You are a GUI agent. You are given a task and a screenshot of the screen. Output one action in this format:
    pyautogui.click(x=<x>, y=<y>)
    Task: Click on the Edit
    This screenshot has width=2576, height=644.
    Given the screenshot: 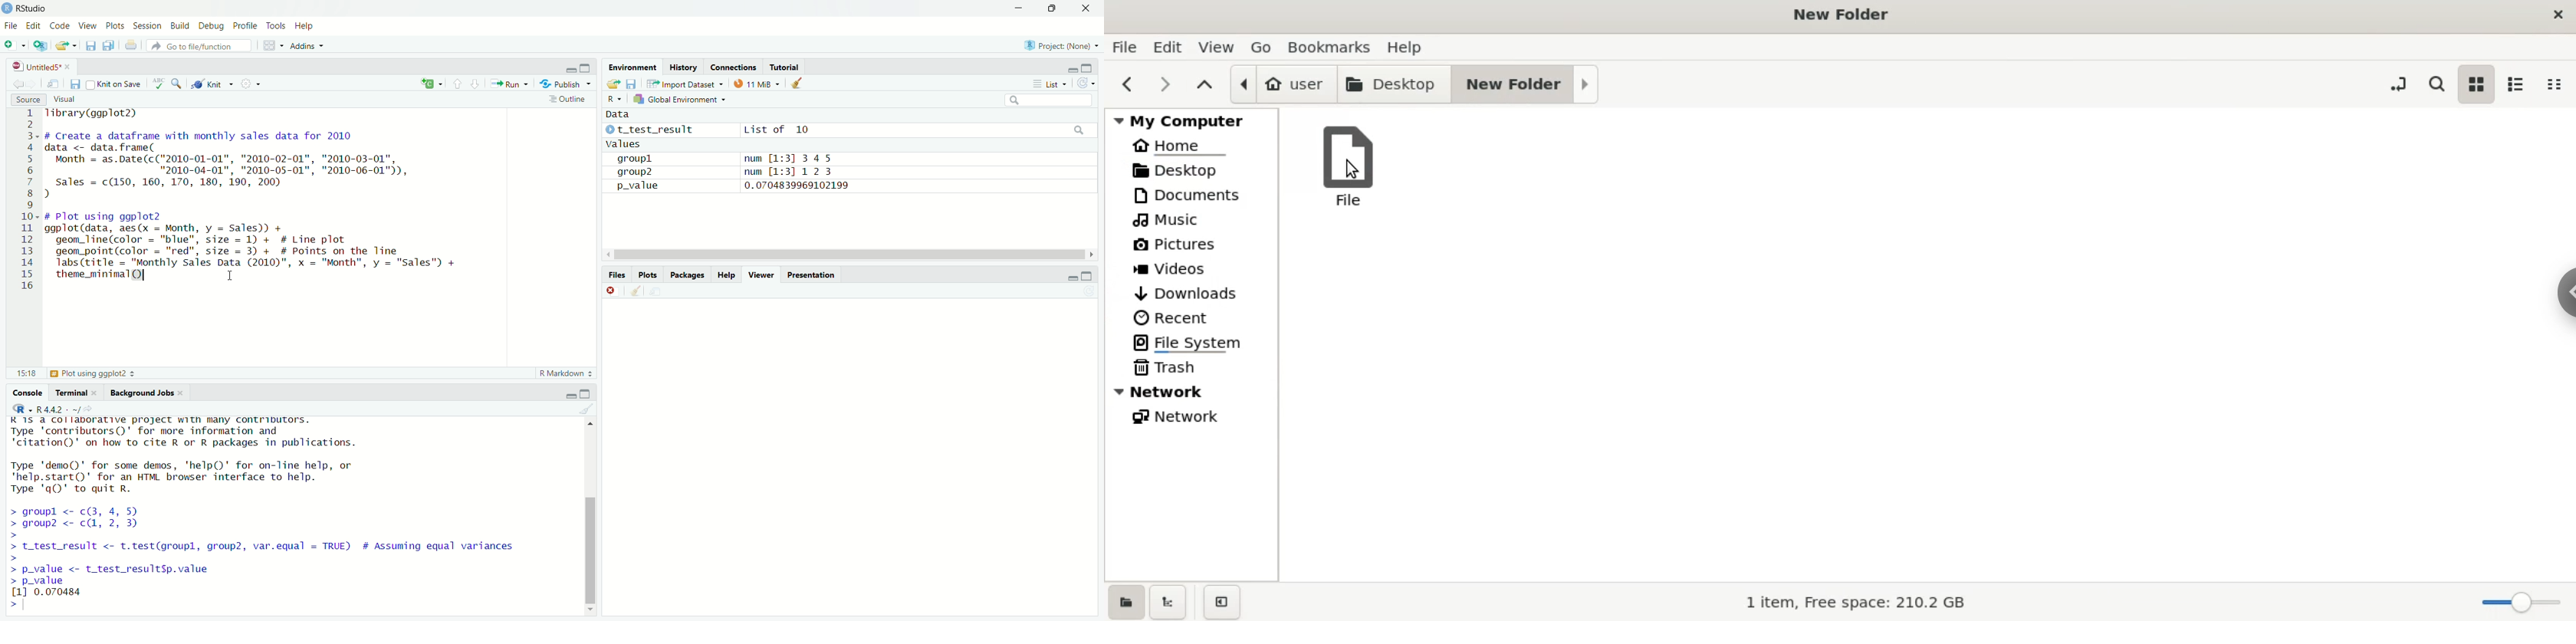 What is the action you would take?
    pyautogui.click(x=32, y=24)
    